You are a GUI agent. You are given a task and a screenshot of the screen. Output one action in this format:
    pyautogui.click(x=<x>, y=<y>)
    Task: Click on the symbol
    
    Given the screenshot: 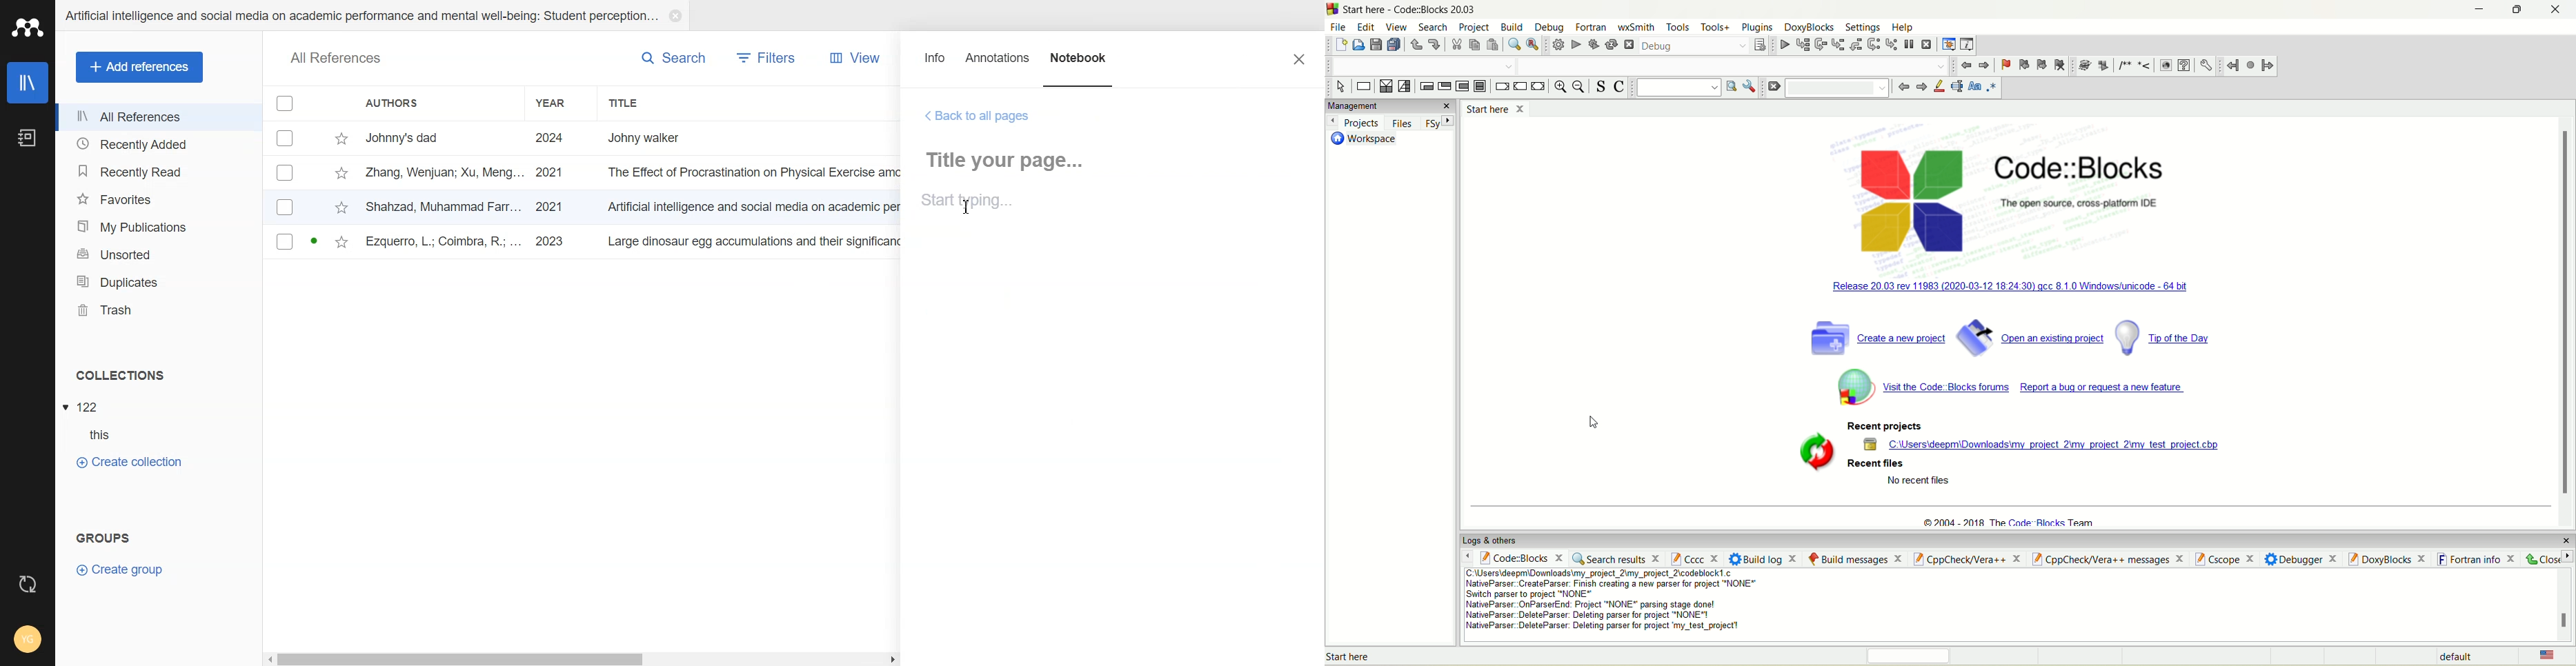 What is the action you would take?
    pyautogui.click(x=1819, y=452)
    